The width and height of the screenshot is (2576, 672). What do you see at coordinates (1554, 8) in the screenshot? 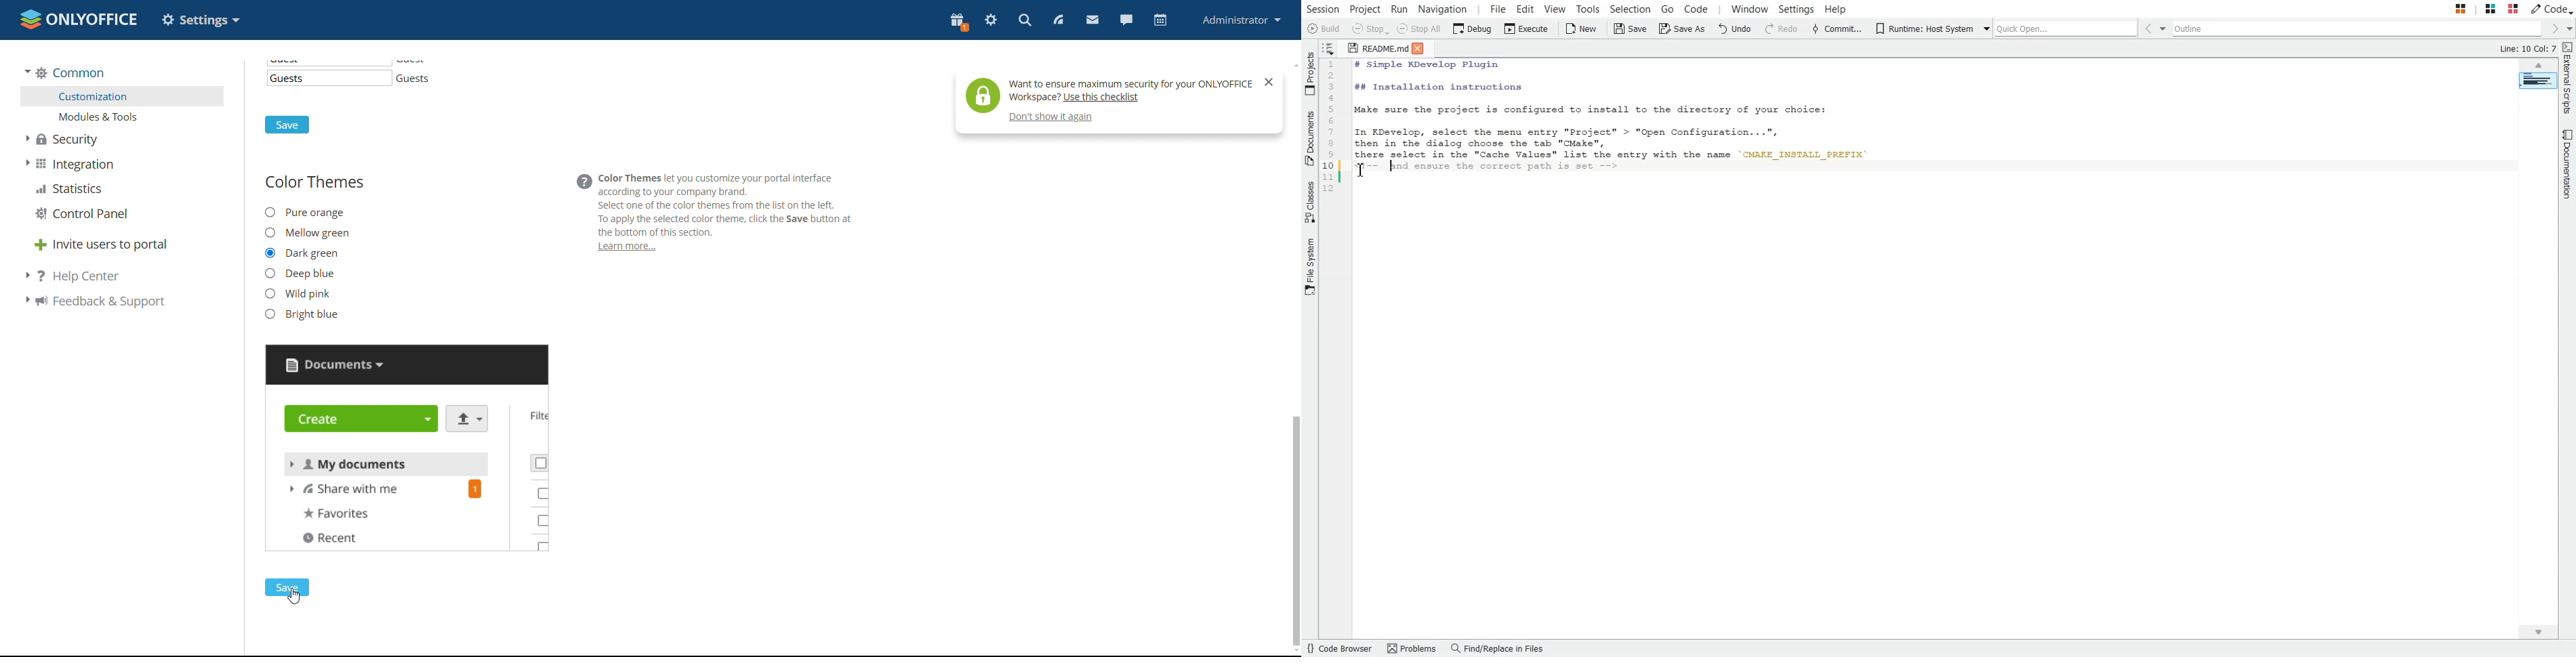
I see `View` at bounding box center [1554, 8].